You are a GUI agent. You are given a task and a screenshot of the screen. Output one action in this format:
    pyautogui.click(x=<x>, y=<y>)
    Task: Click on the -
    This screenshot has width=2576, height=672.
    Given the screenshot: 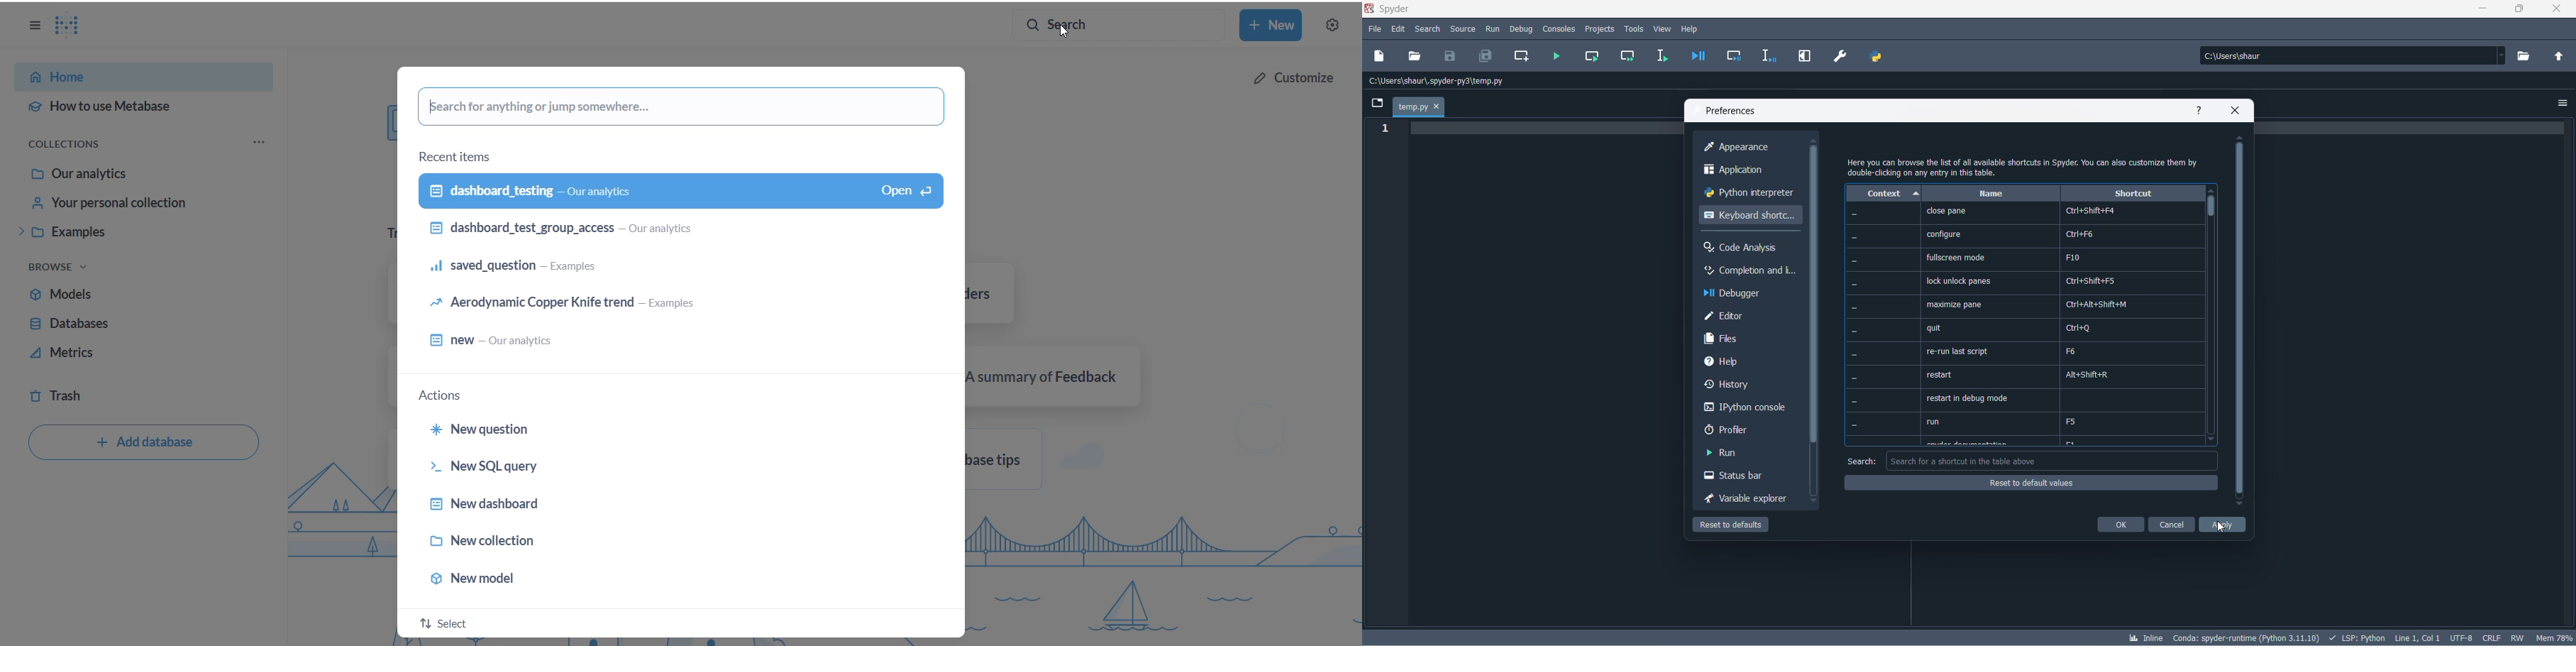 What is the action you would take?
    pyautogui.click(x=1853, y=262)
    